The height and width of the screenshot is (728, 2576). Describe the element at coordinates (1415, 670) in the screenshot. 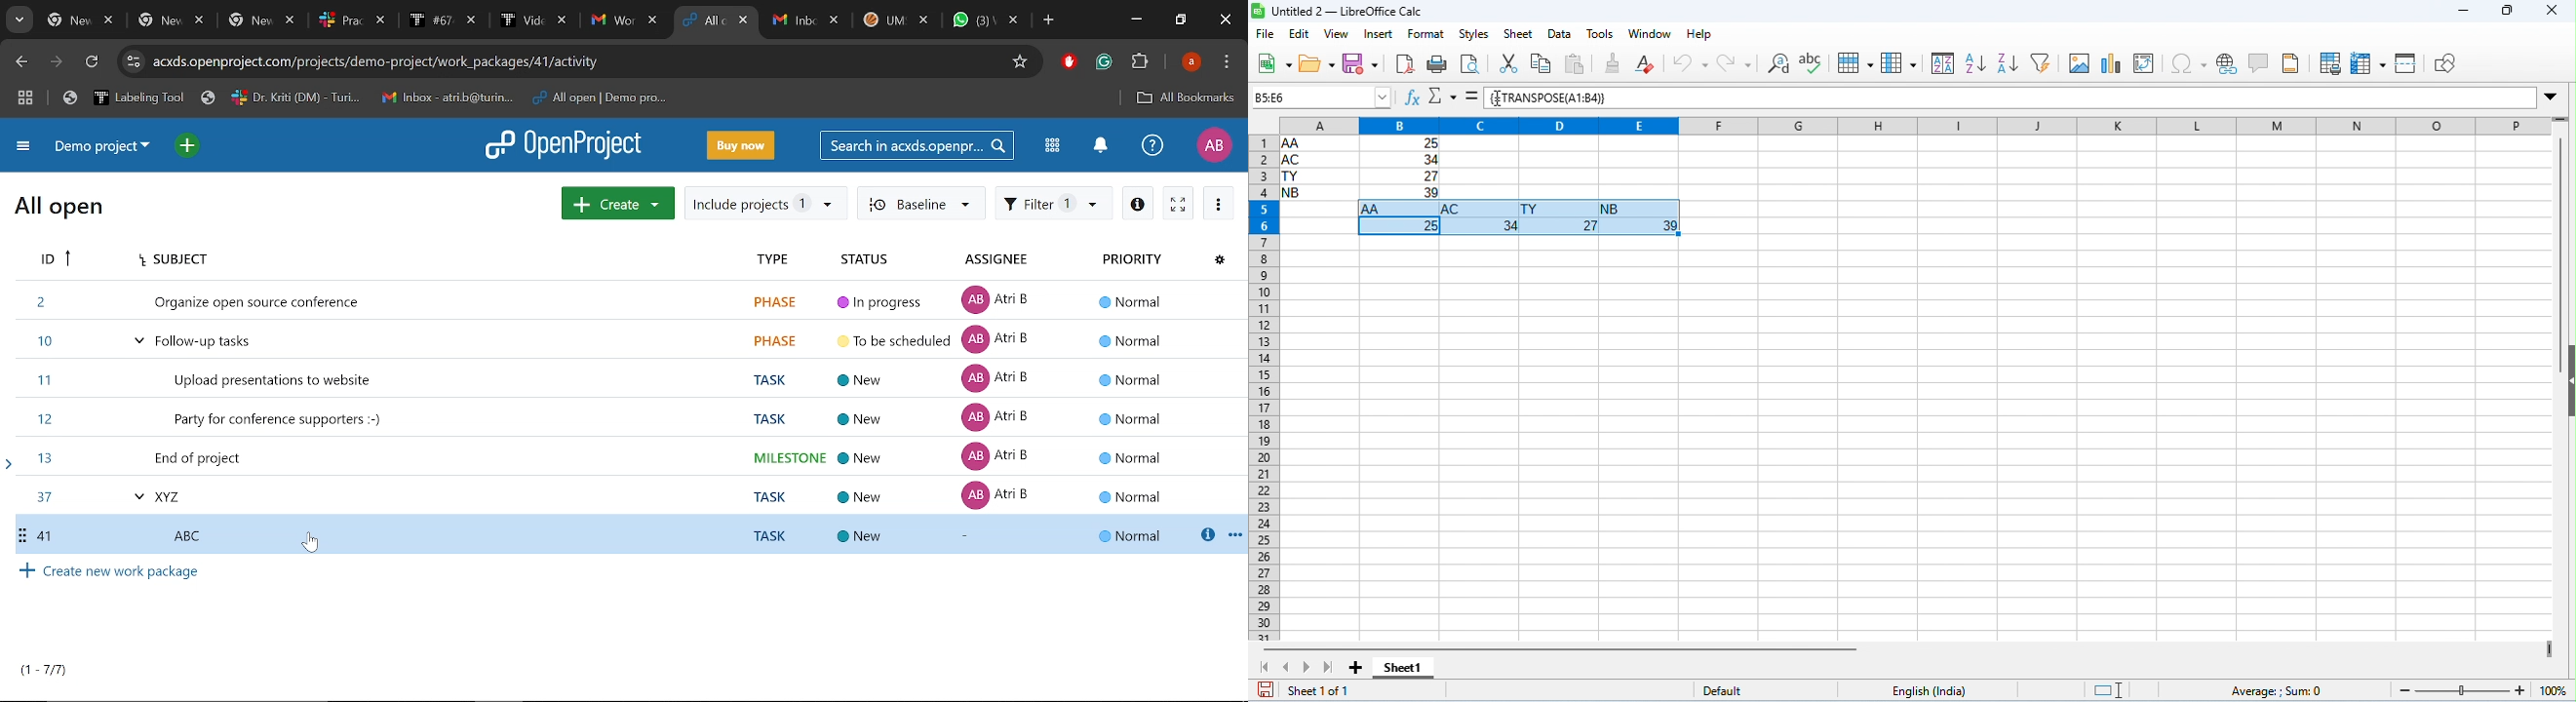

I see `sheet1` at that location.